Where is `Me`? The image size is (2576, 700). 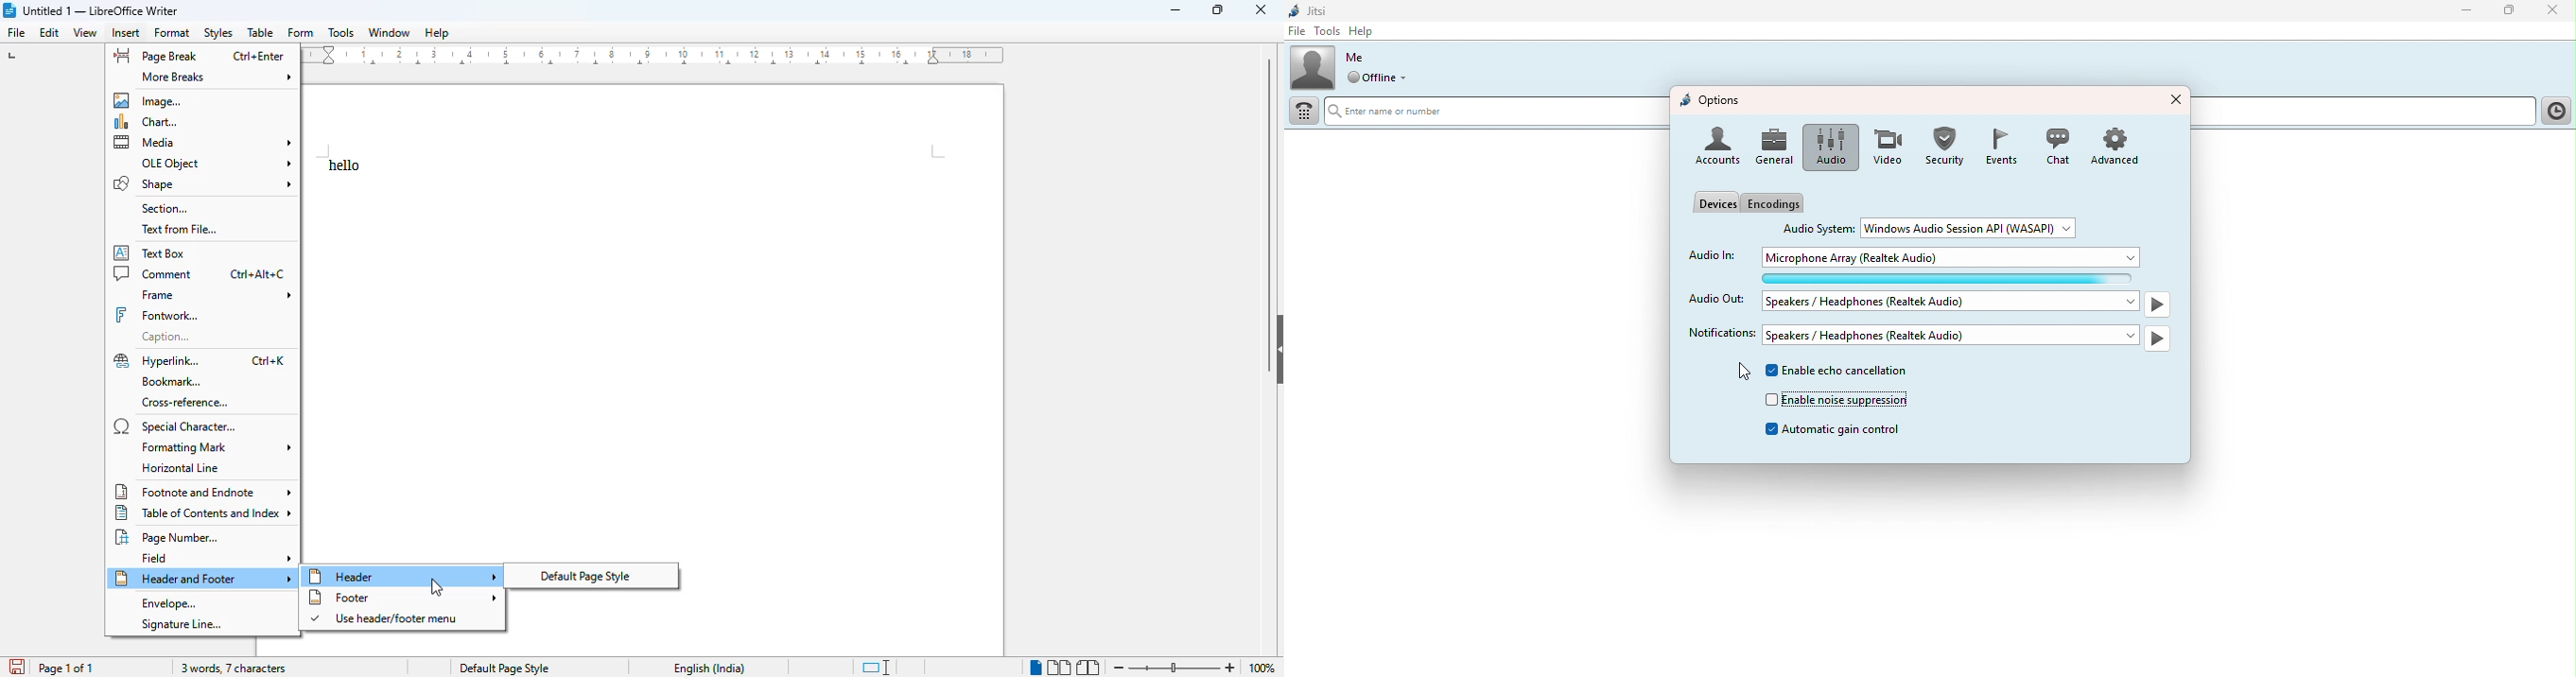
Me is located at coordinates (1355, 58).